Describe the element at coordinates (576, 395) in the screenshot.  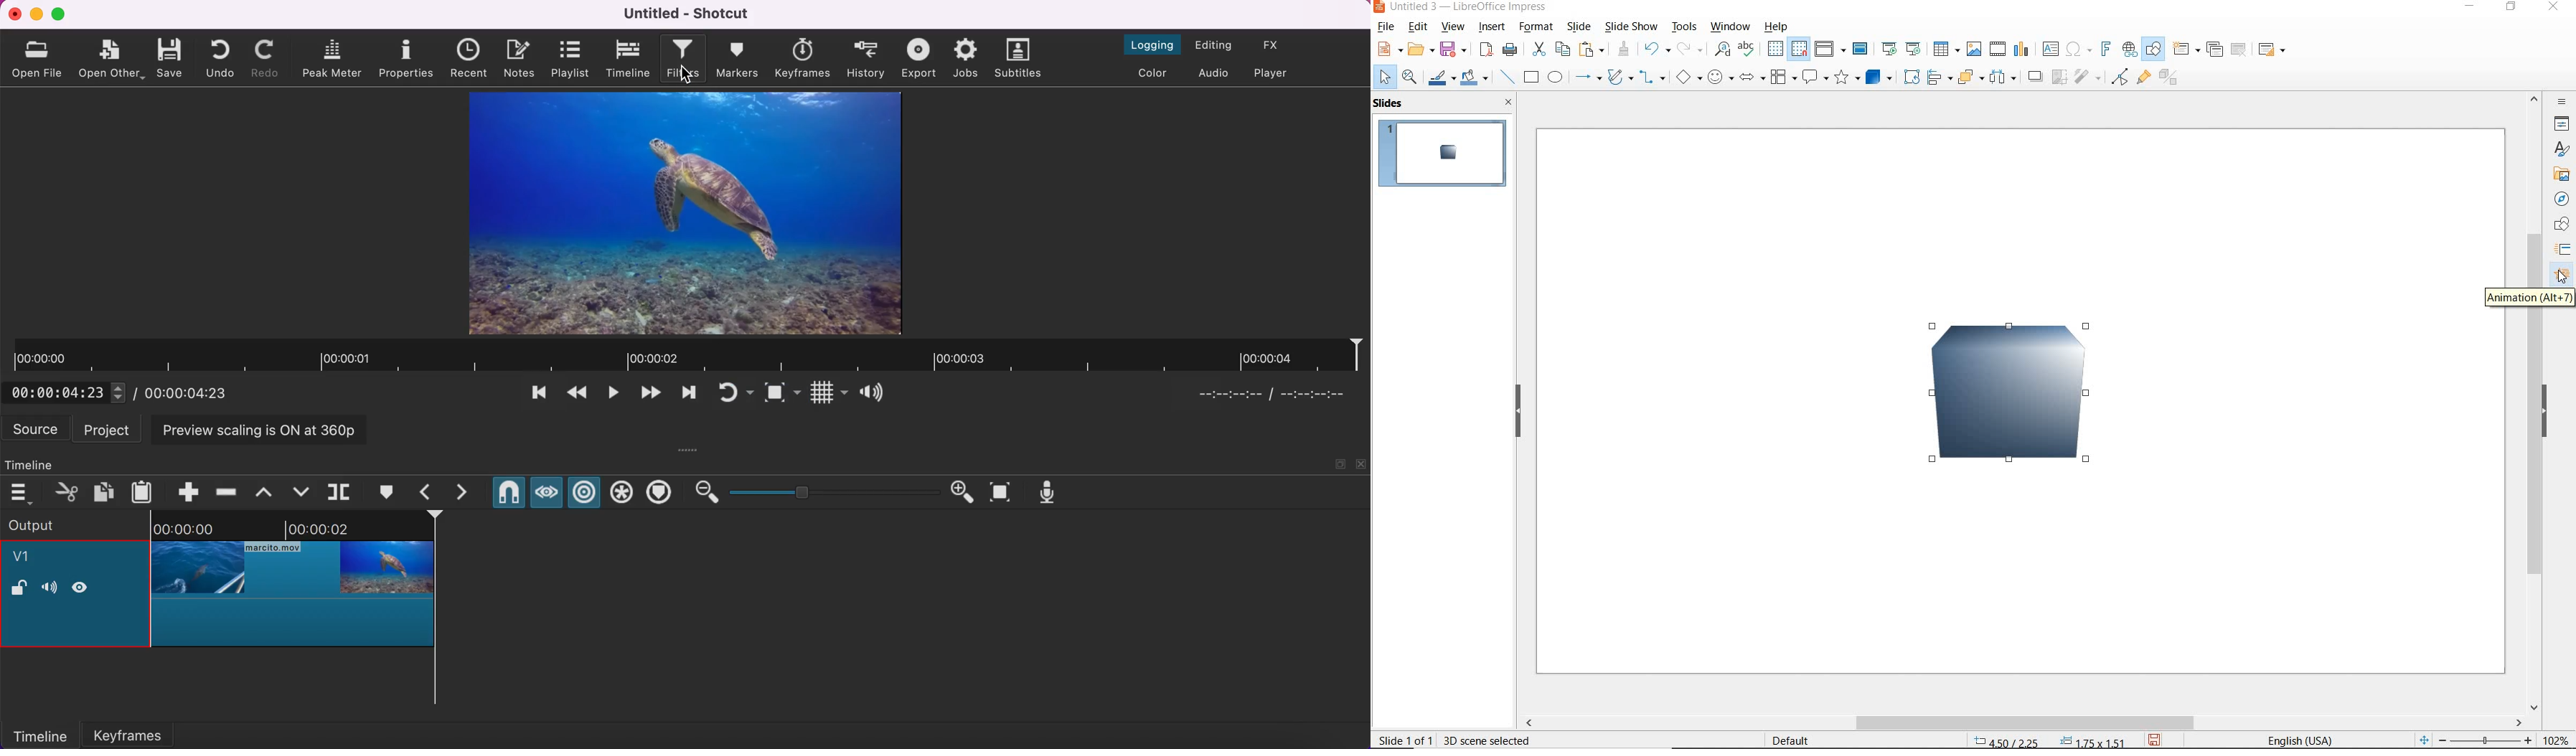
I see `play quickly backwards` at that location.